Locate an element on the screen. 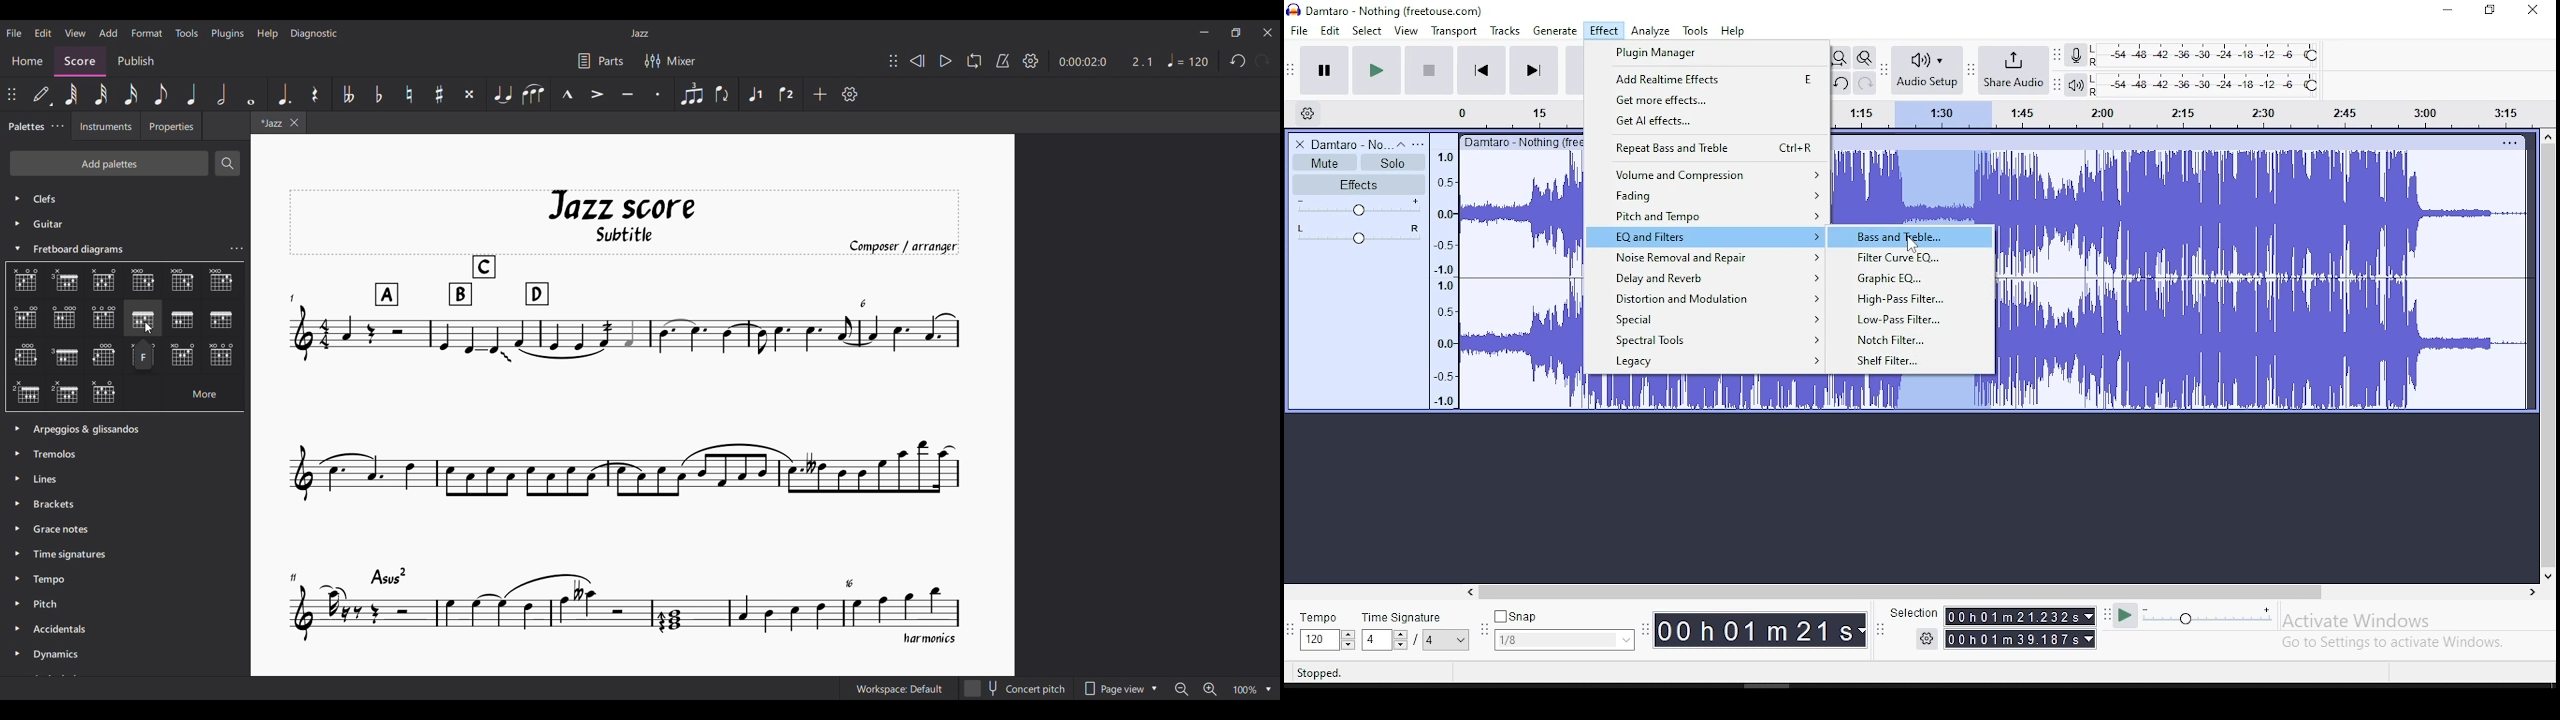 This screenshot has height=728, width=2576. Properties is located at coordinates (171, 125).